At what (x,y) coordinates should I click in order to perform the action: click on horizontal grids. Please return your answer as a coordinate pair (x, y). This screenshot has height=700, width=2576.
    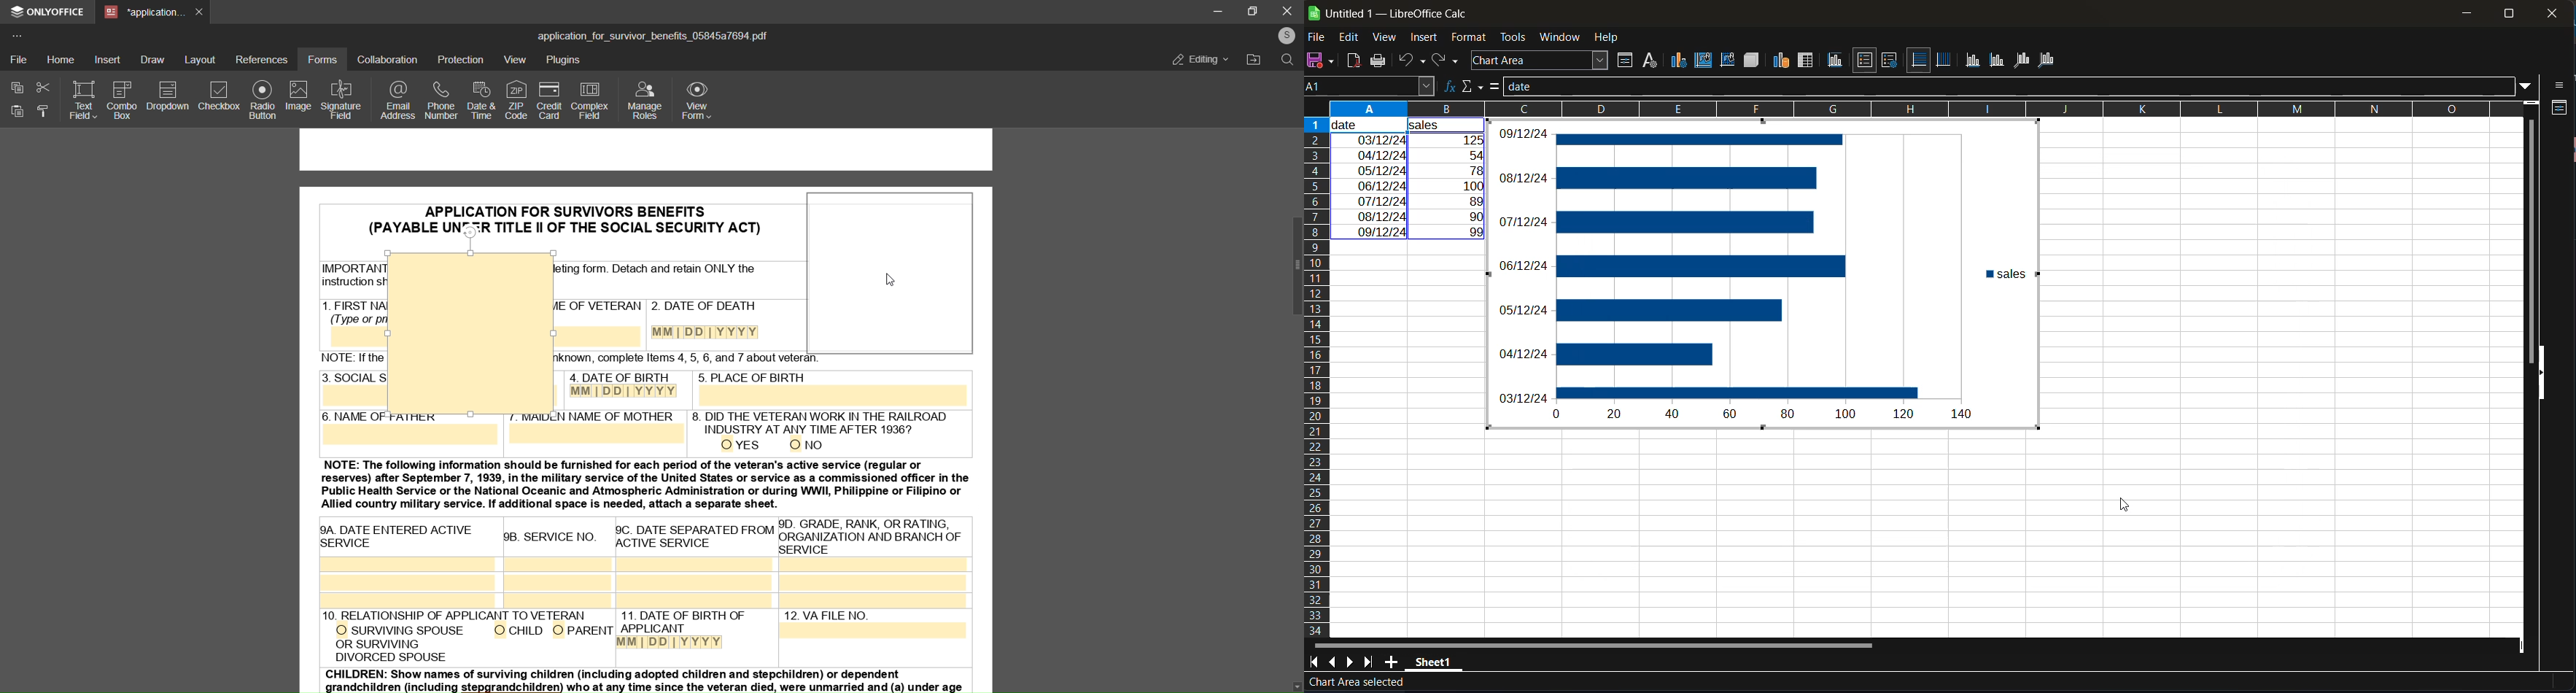
    Looking at the image, I should click on (1919, 60).